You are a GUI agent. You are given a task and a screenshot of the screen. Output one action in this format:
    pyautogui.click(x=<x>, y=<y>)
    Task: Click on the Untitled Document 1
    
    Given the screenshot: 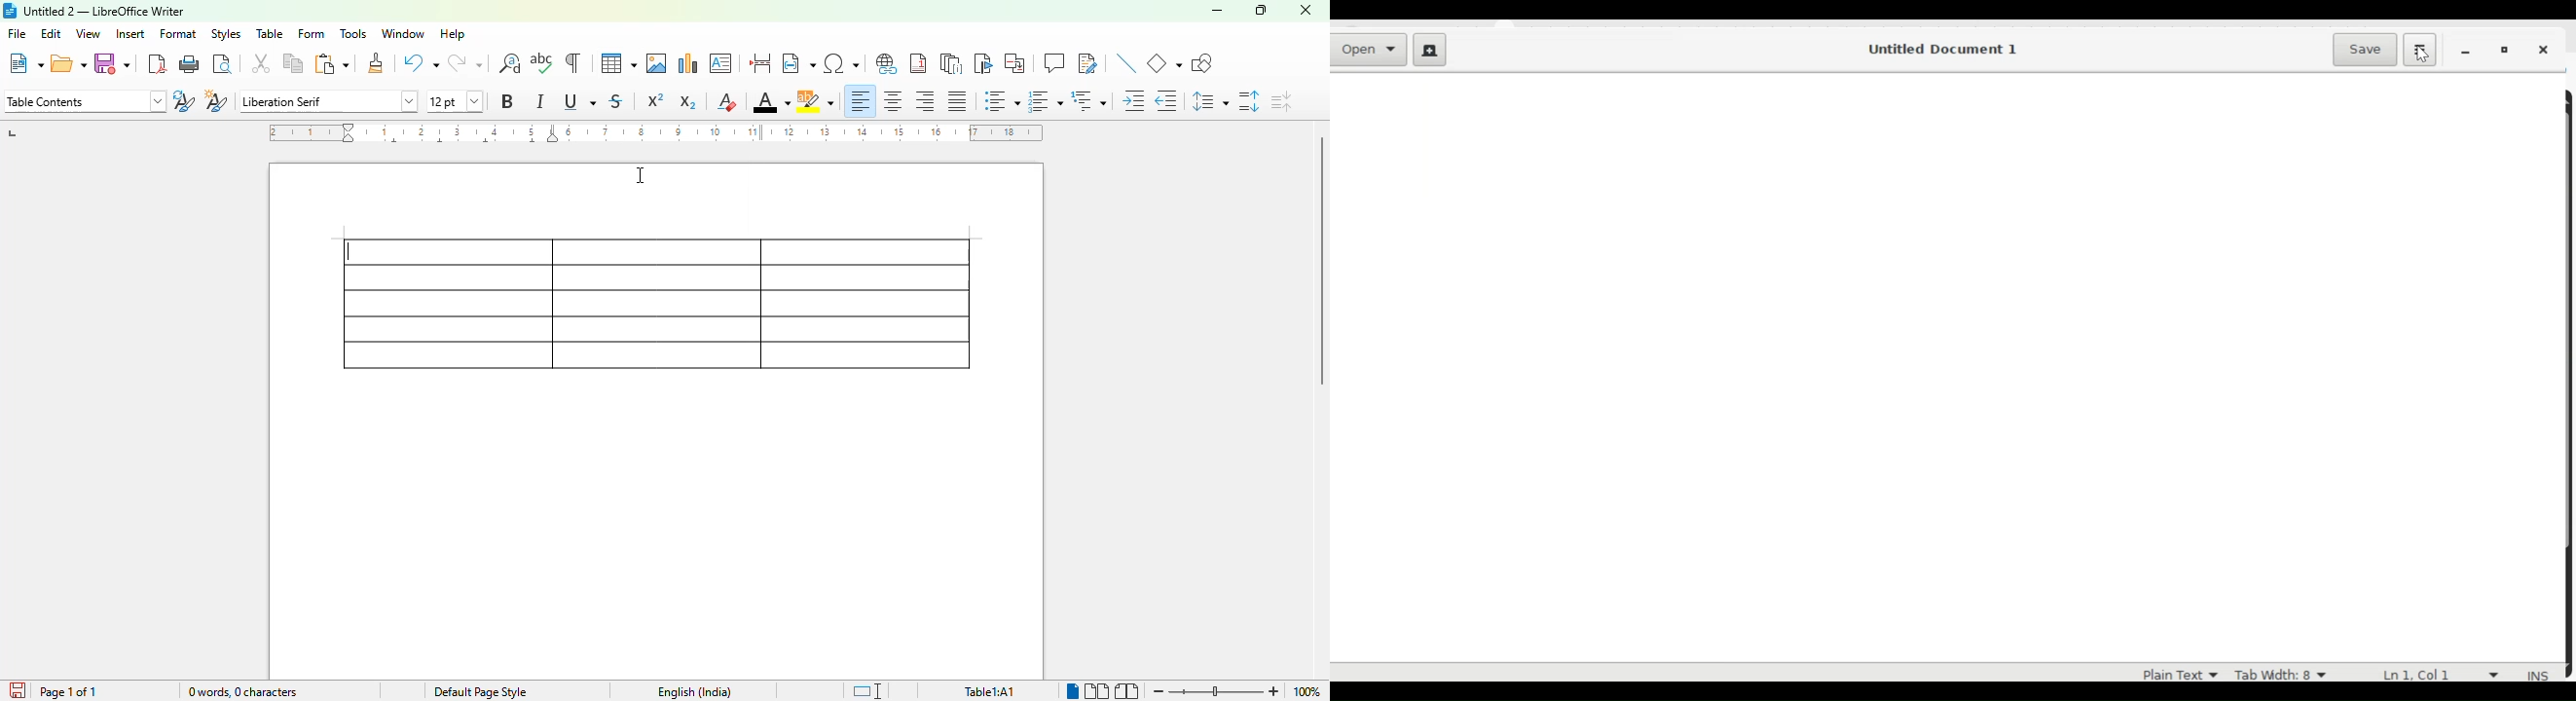 What is the action you would take?
    pyautogui.click(x=1941, y=49)
    